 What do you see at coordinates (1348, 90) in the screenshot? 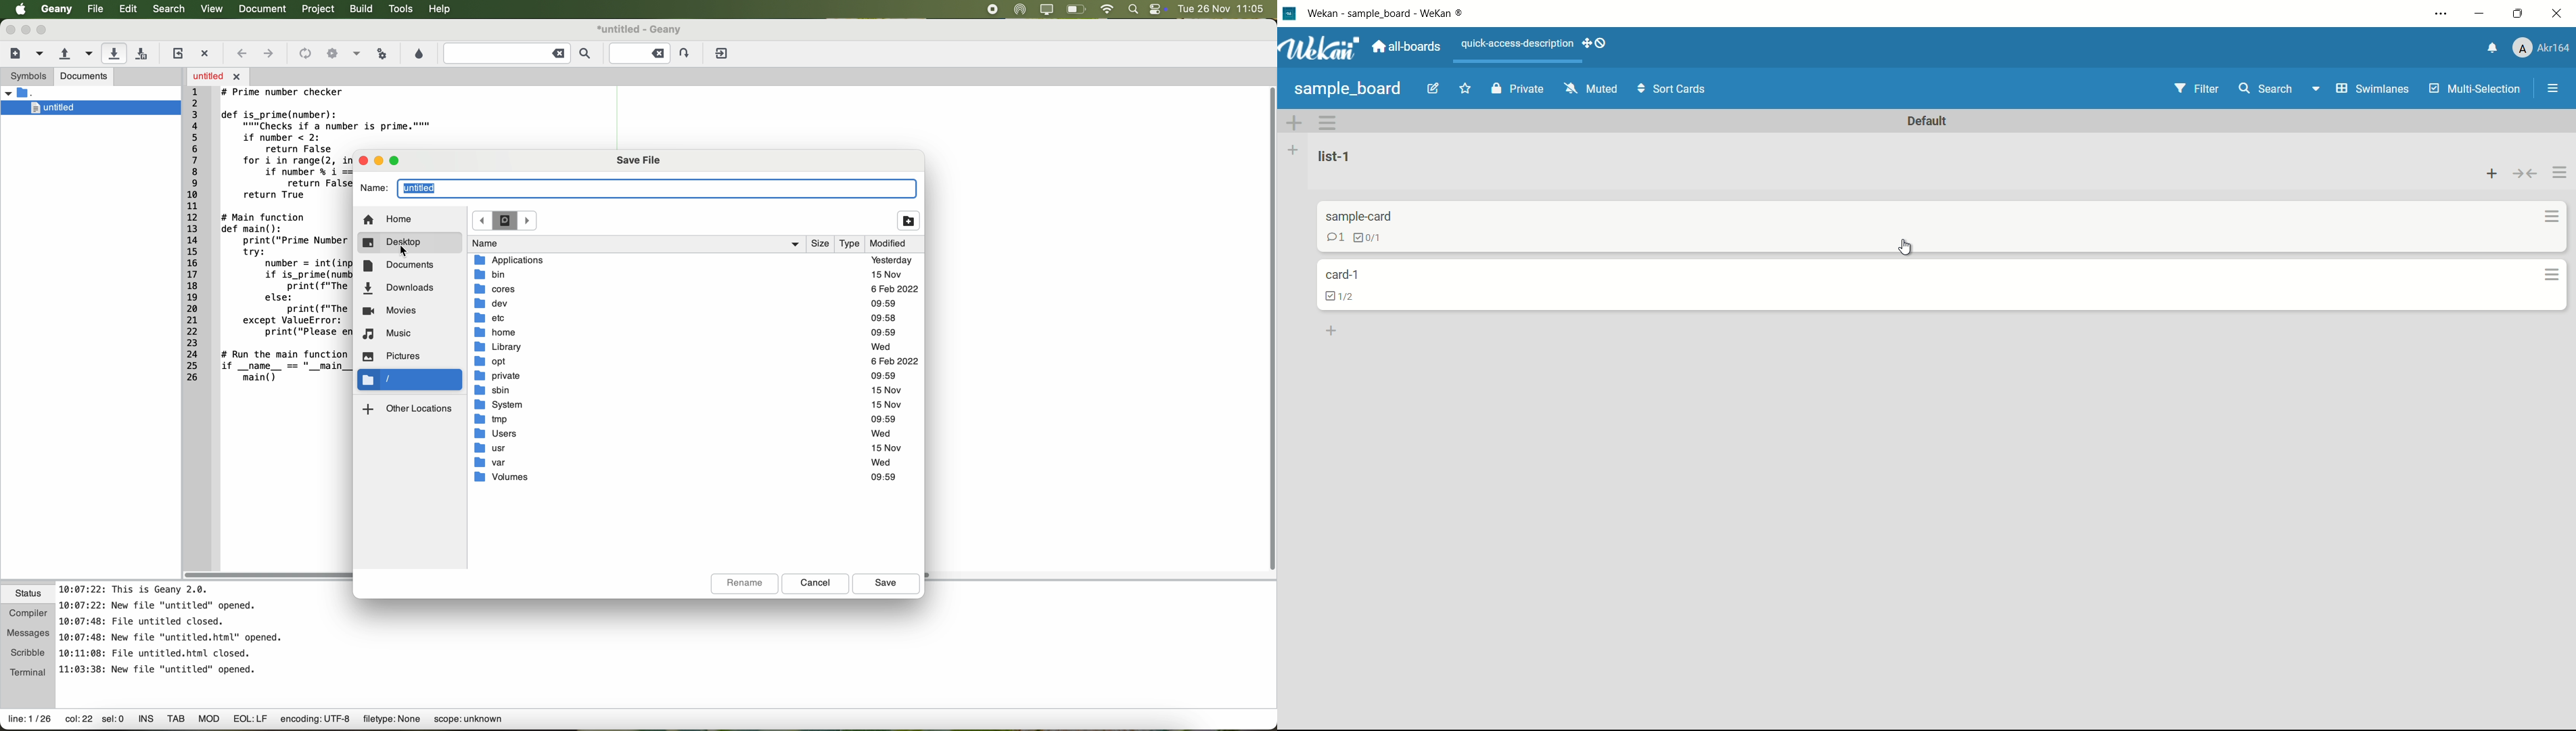
I see `board name` at bounding box center [1348, 90].